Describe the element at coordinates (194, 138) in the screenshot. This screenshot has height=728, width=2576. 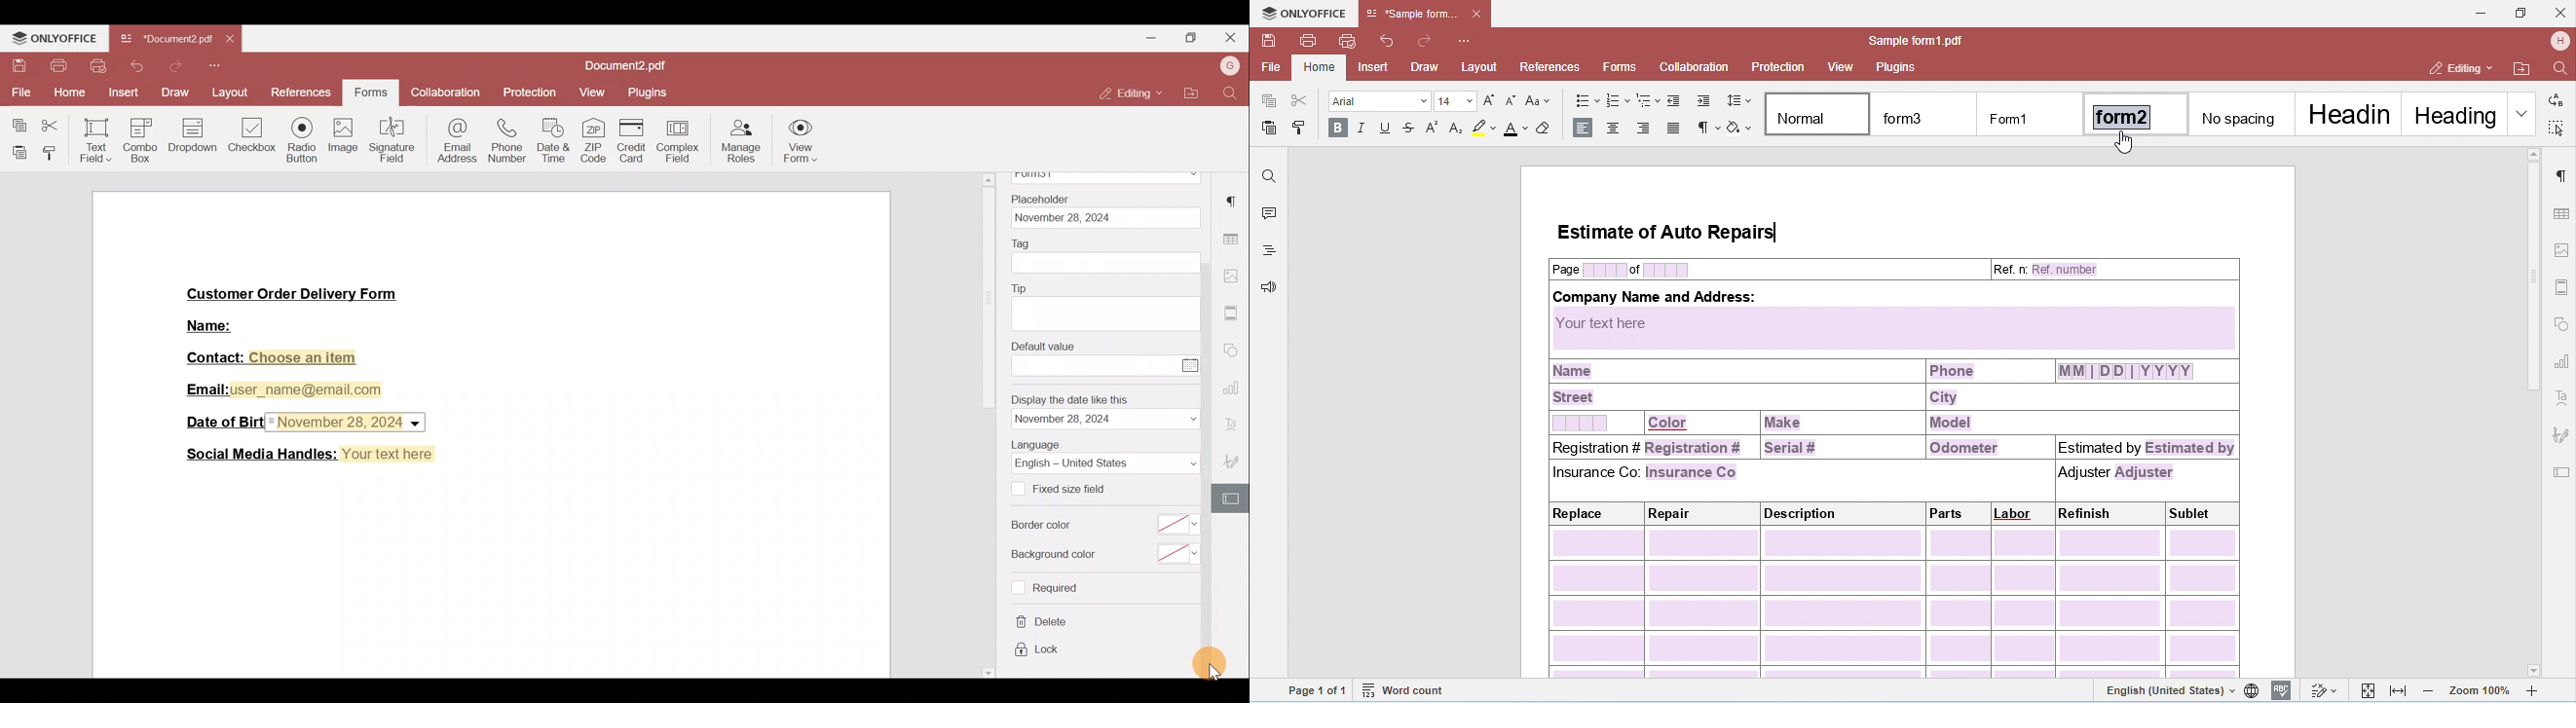
I see `Dropdown` at that location.